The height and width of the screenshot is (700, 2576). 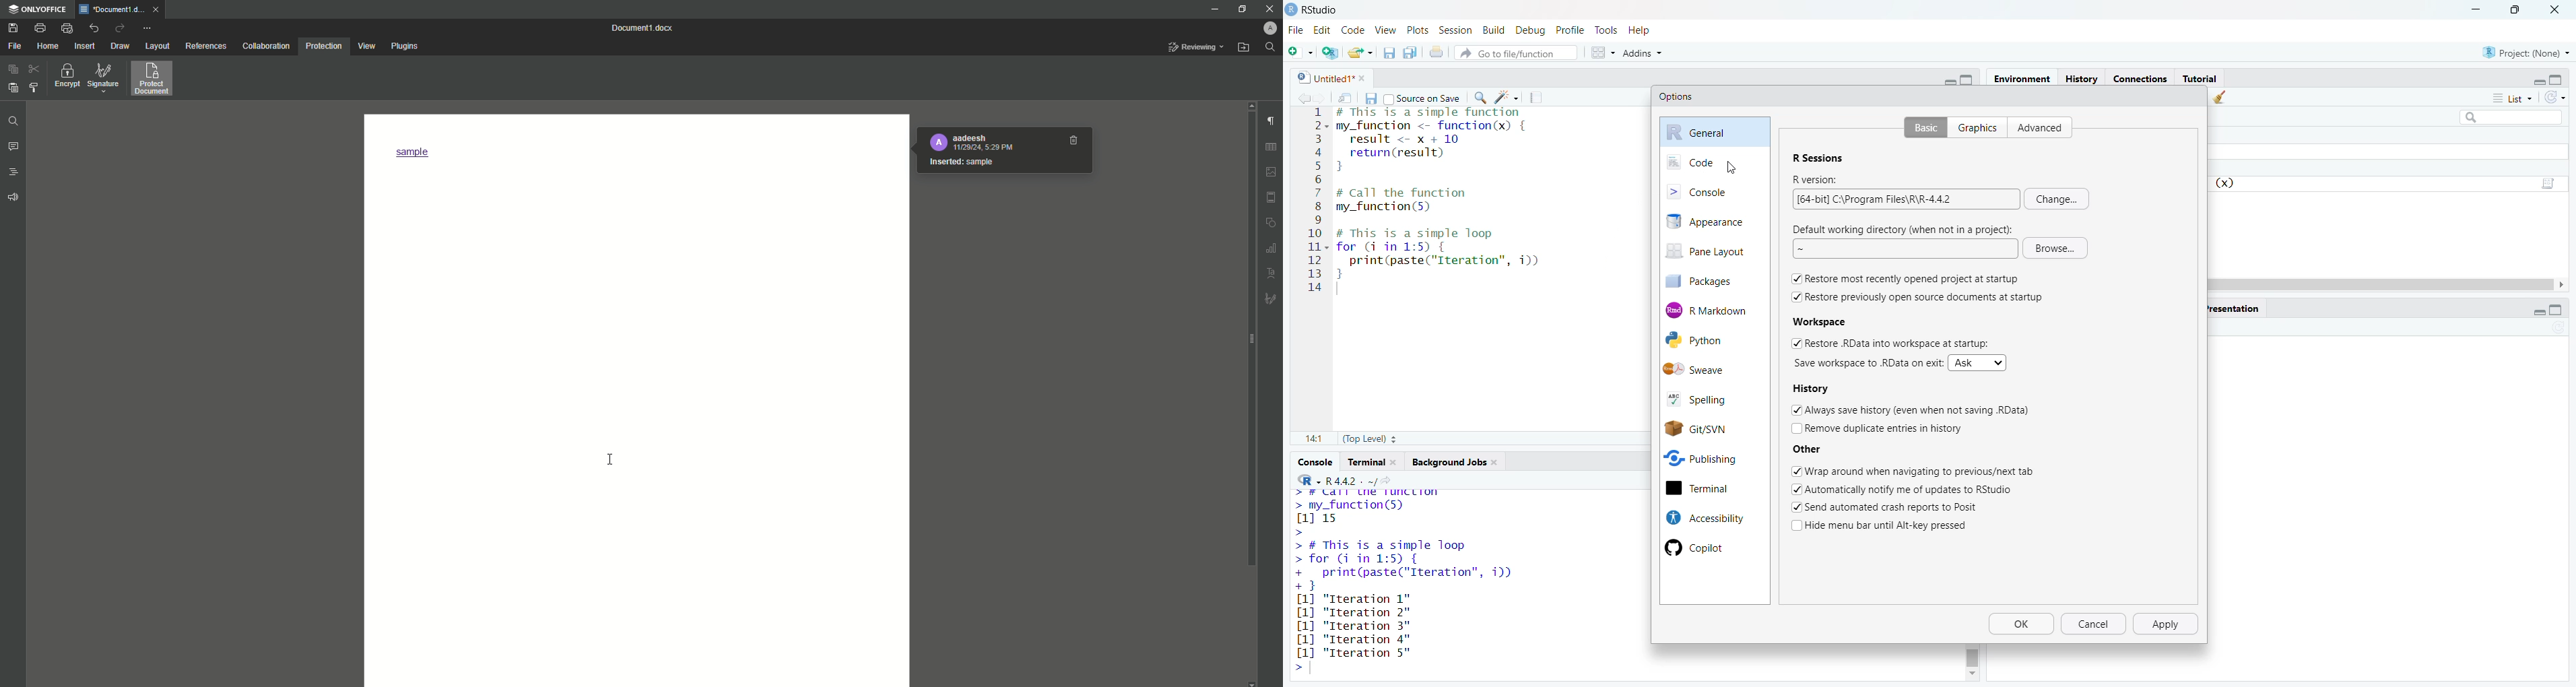 I want to click on Signature, so click(x=104, y=78).